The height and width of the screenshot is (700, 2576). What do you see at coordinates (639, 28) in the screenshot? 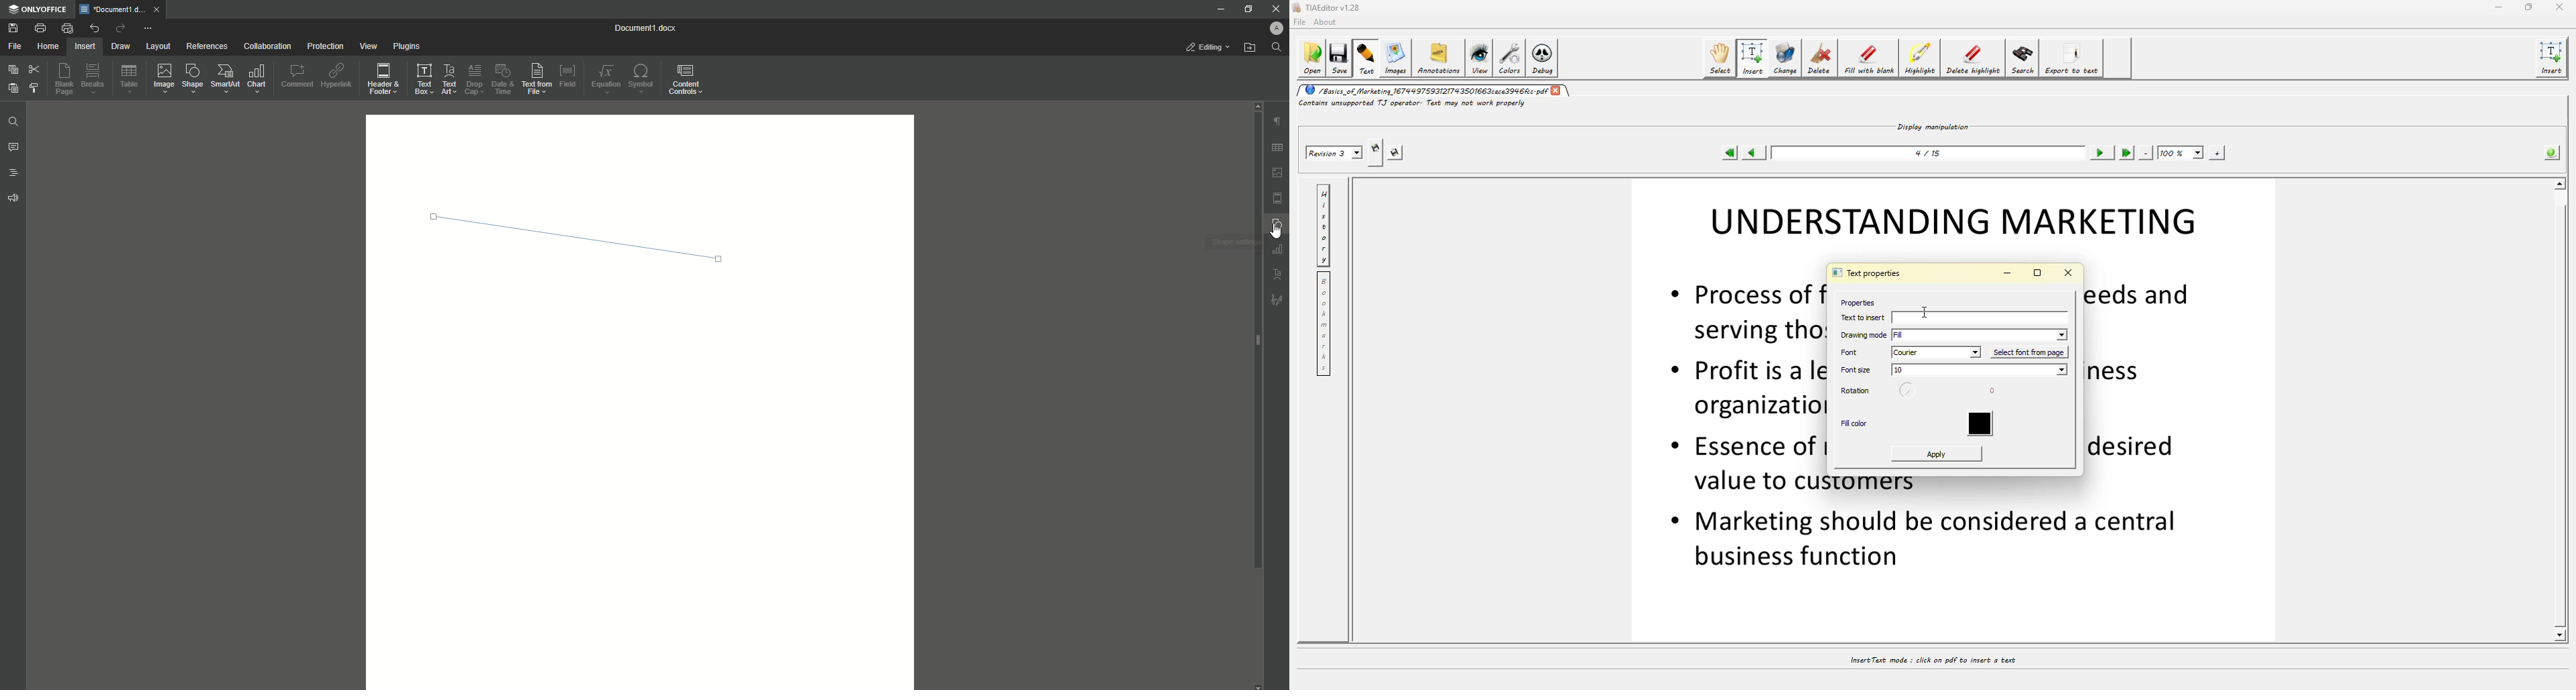
I see `Document1` at bounding box center [639, 28].